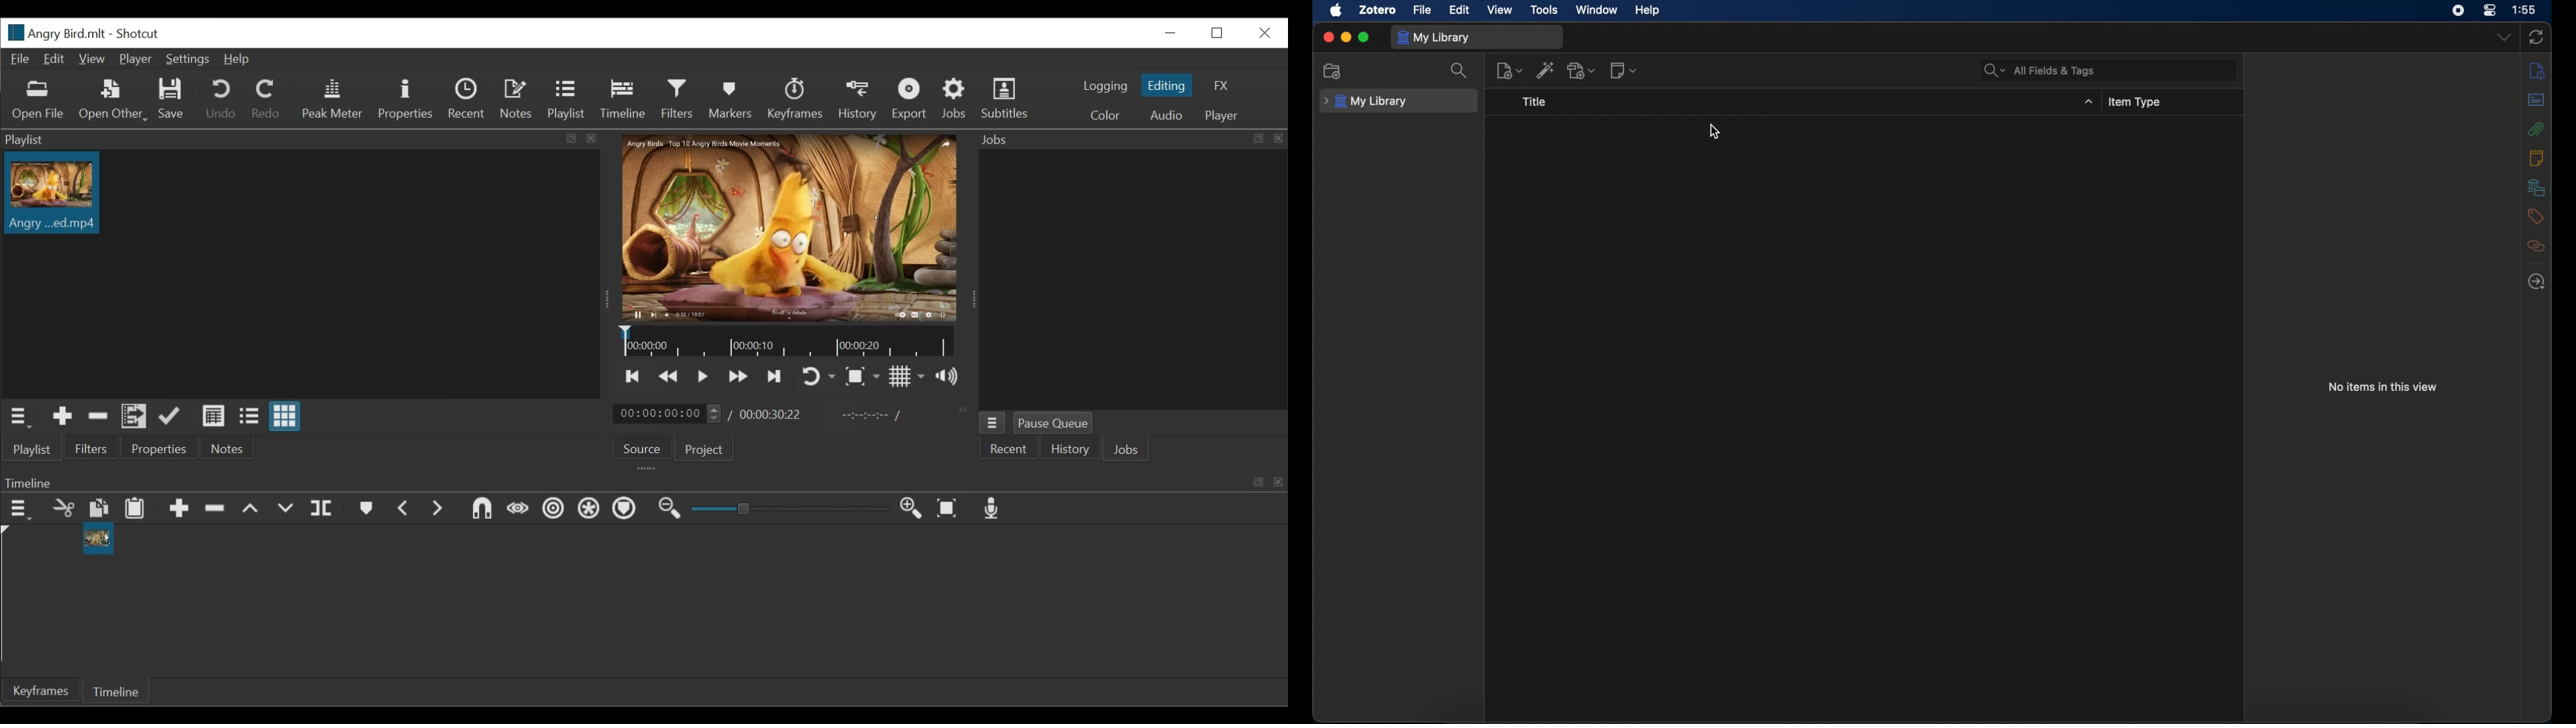 Image resolution: width=2576 pixels, height=728 pixels. I want to click on Add Source to the playlist, so click(62, 416).